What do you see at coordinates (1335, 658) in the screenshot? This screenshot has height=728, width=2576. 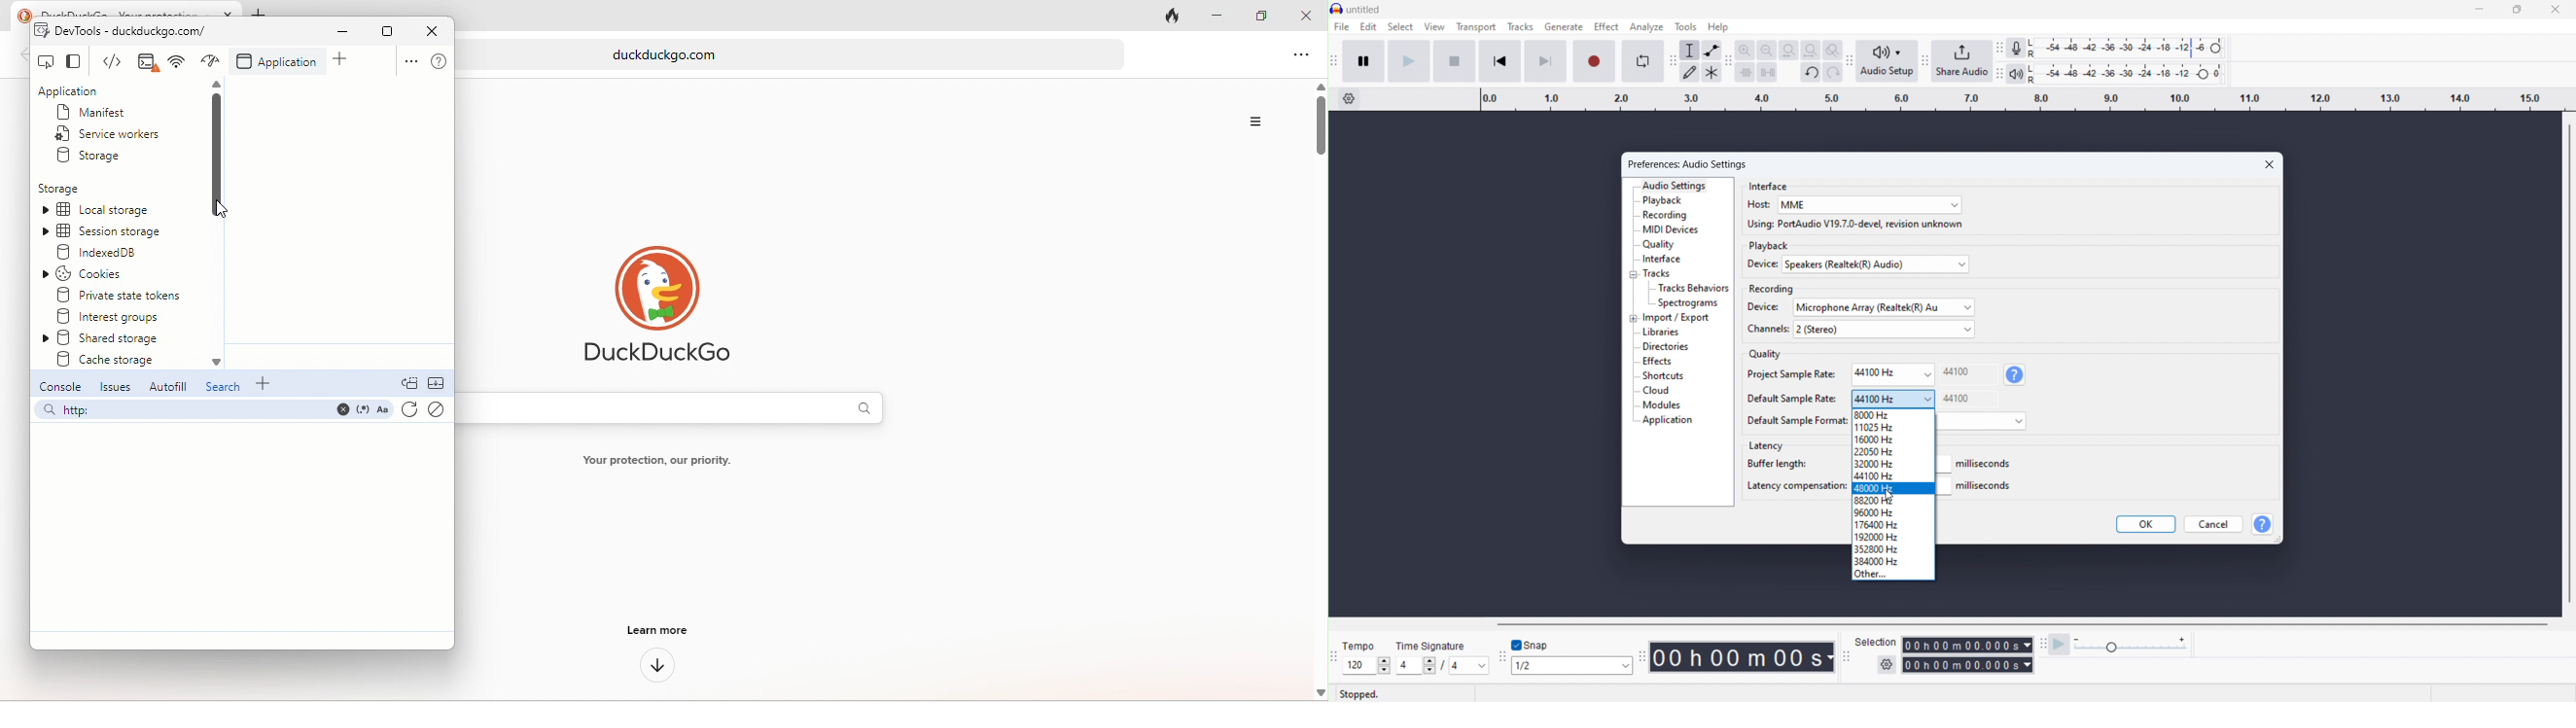 I see `time signature toolbar` at bounding box center [1335, 658].